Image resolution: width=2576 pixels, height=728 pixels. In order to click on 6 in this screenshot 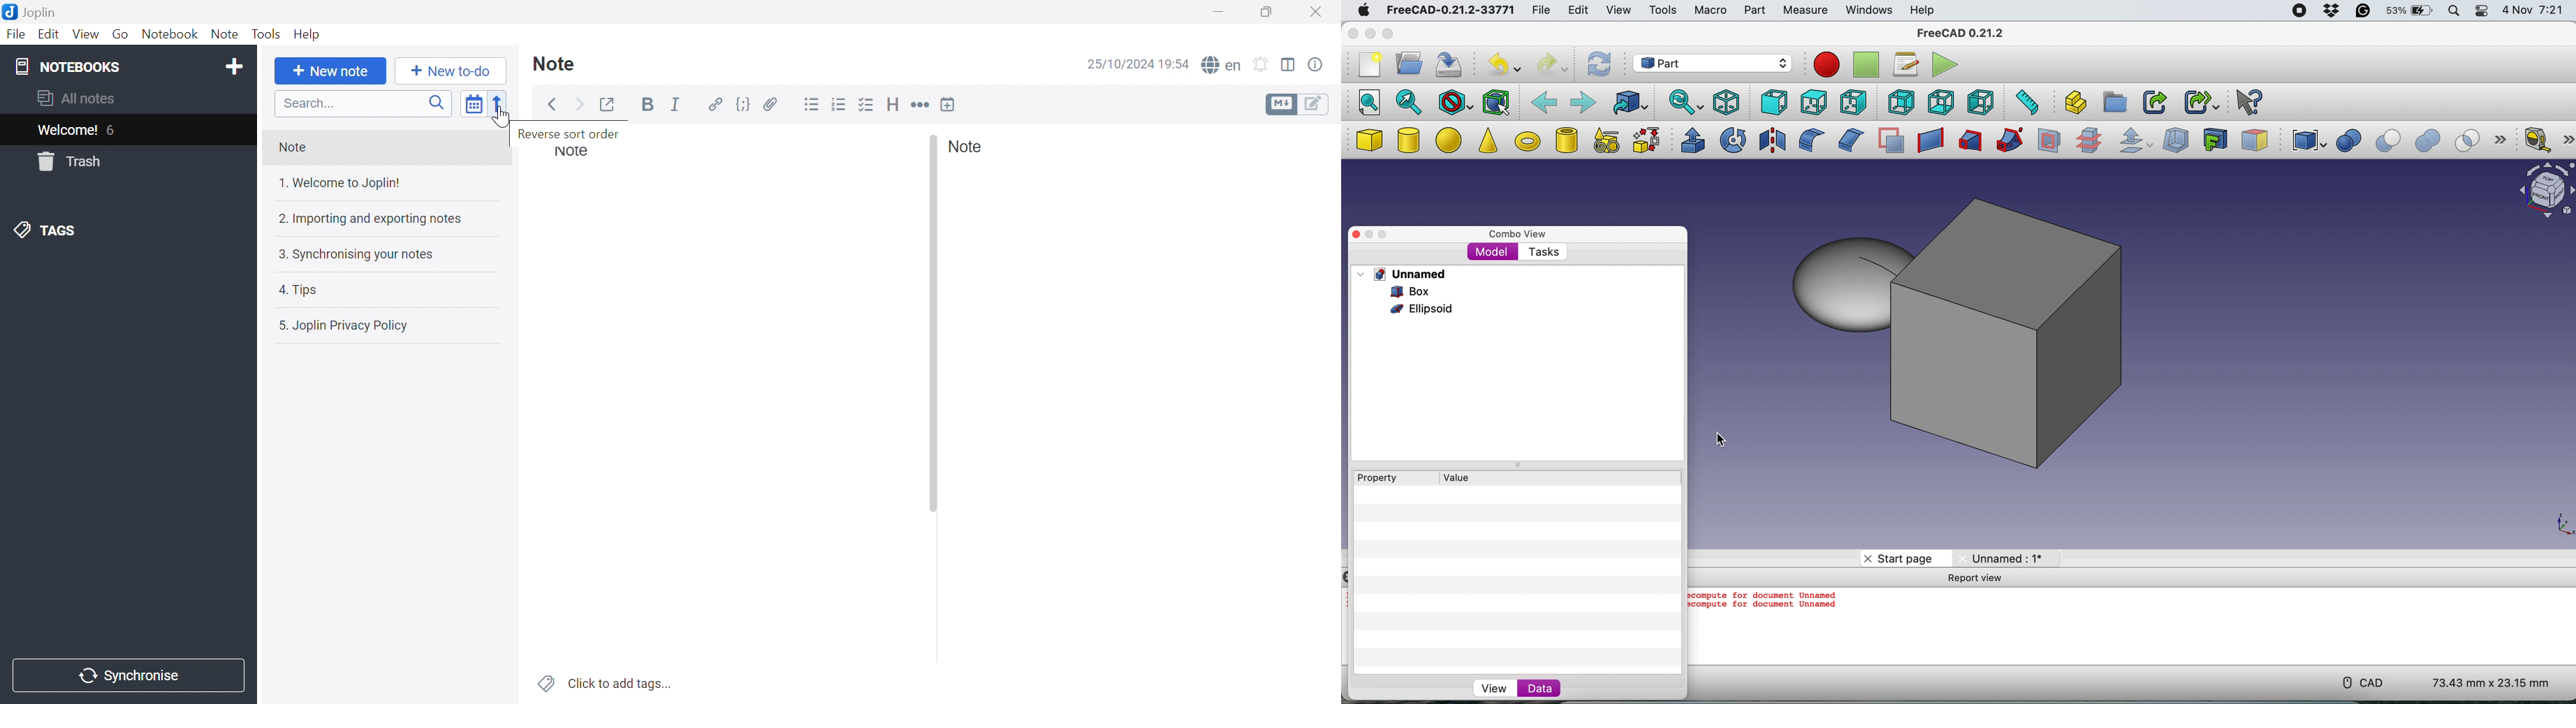, I will do `click(115, 131)`.